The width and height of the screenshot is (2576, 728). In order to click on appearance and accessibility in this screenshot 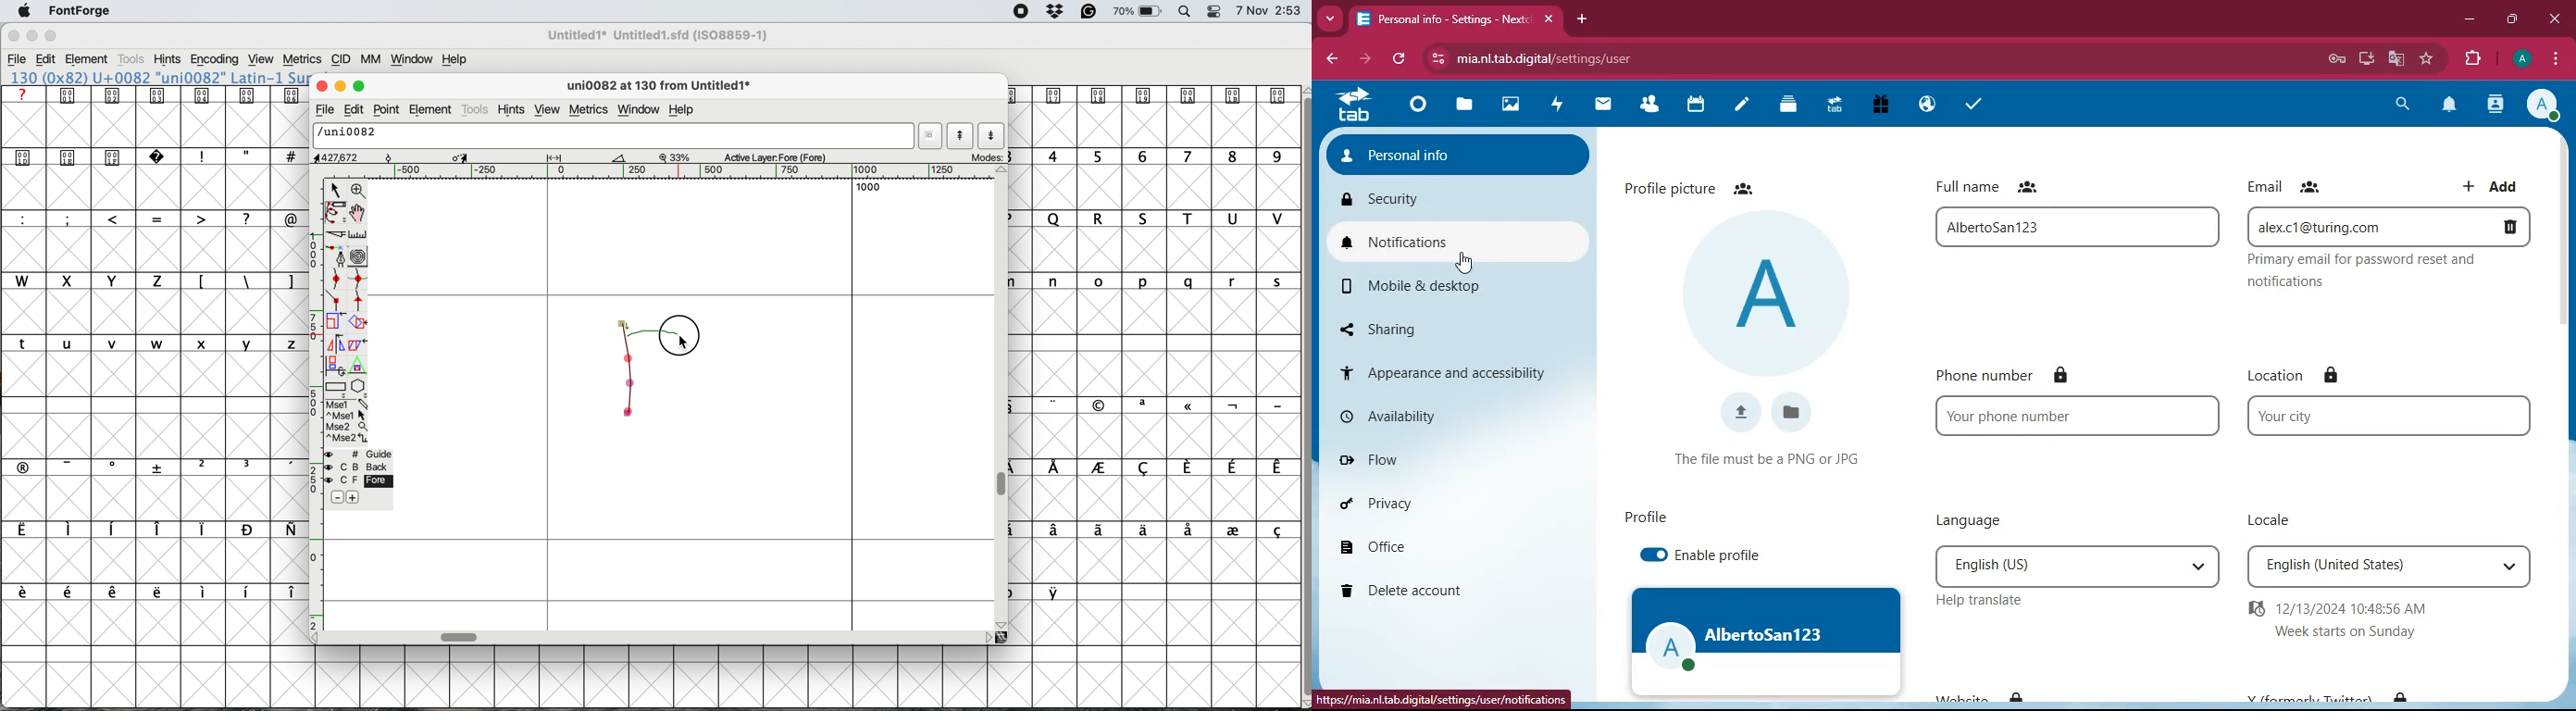, I will do `click(1456, 373)`.